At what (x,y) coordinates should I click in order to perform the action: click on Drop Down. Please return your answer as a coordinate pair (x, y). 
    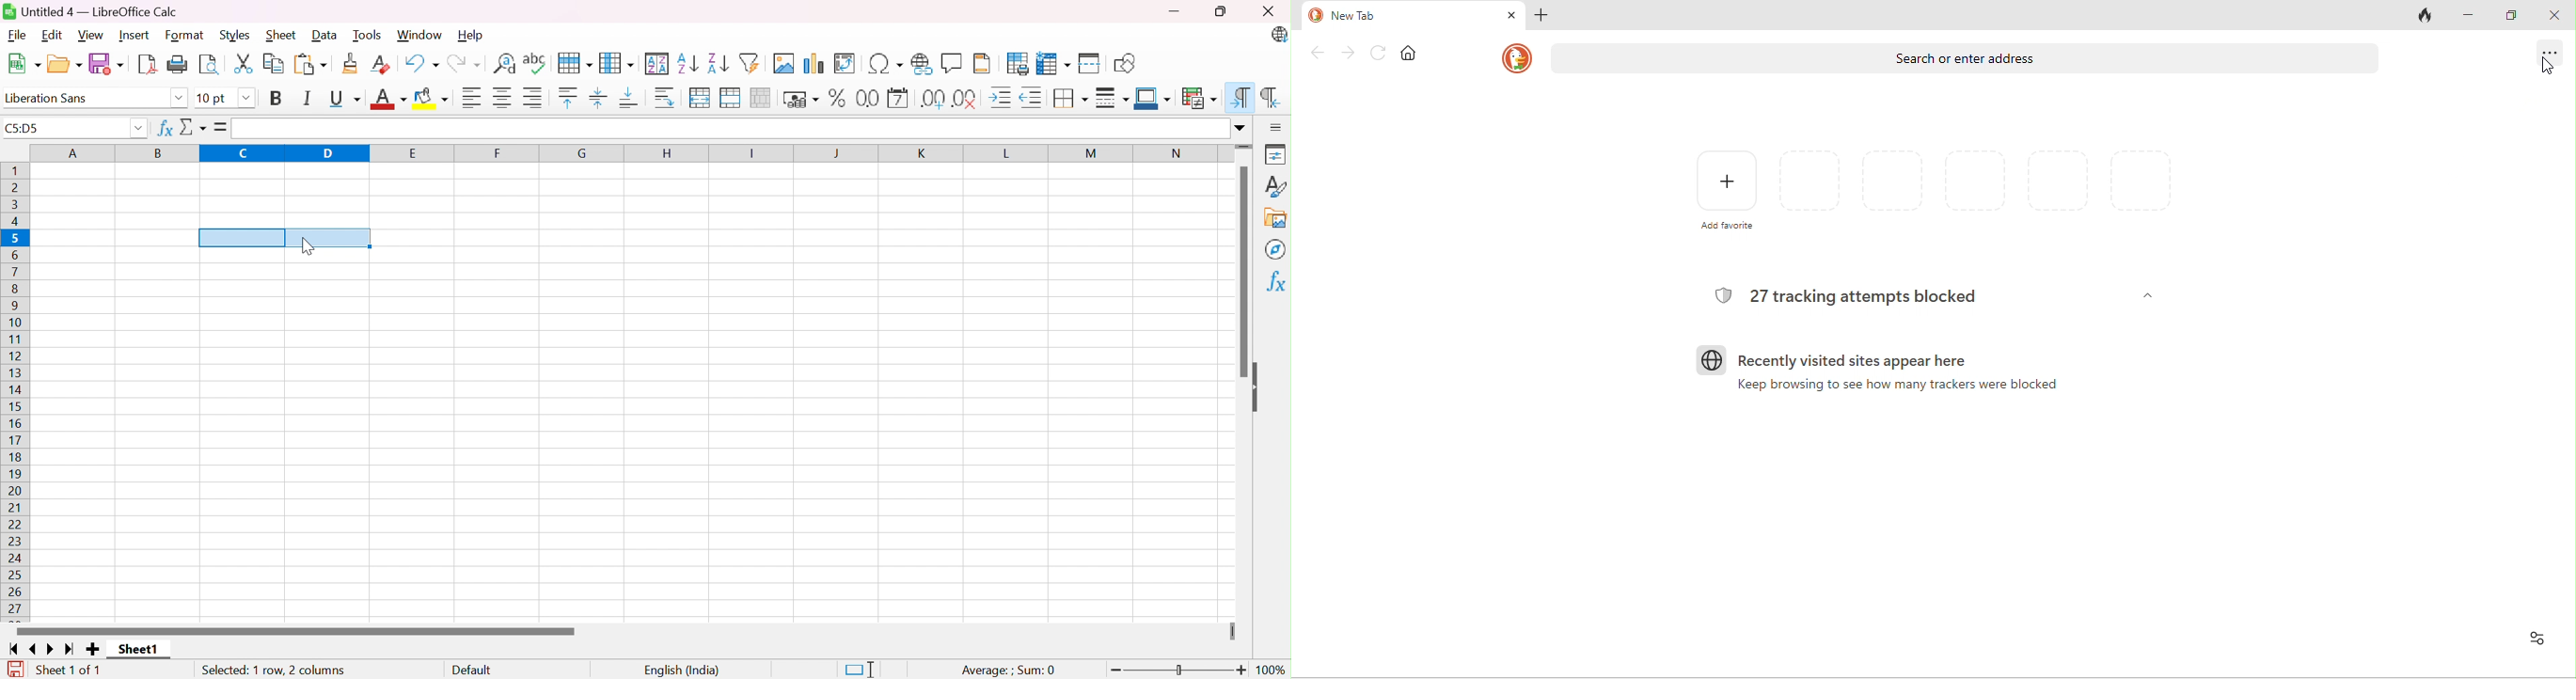
    Looking at the image, I should click on (246, 96).